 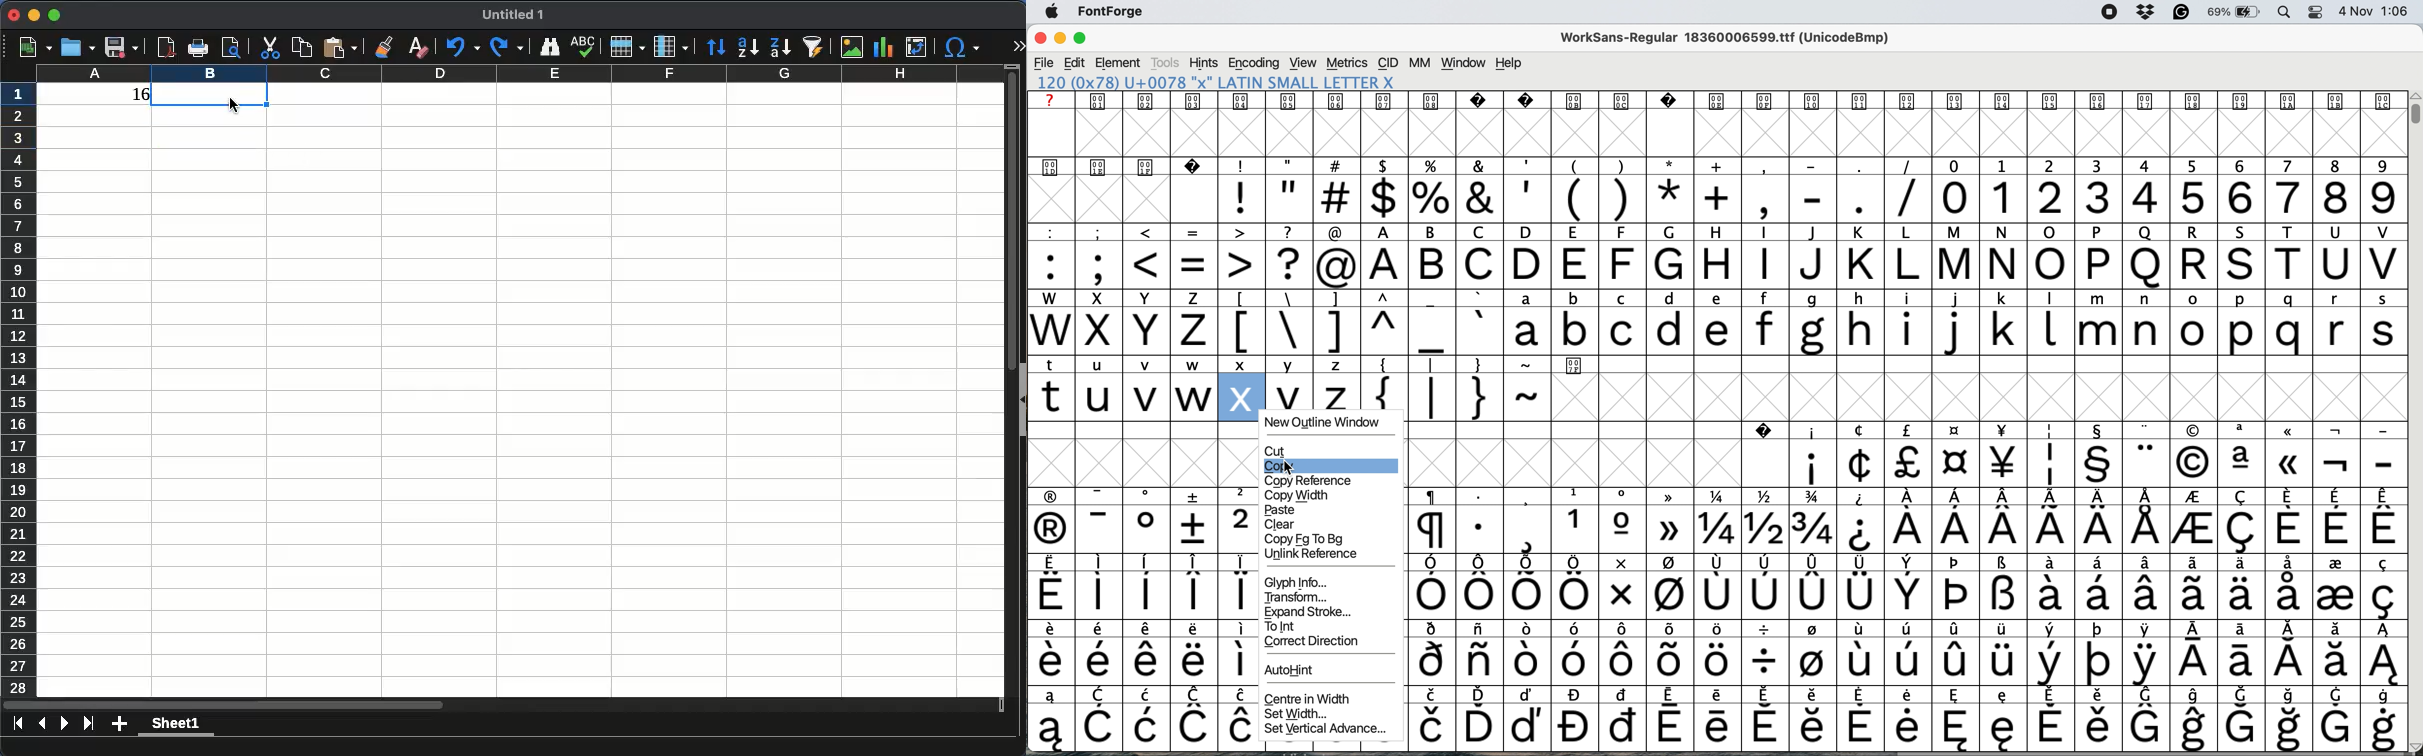 What do you see at coordinates (2413, 113) in the screenshot?
I see `vertical scroll bar` at bounding box center [2413, 113].